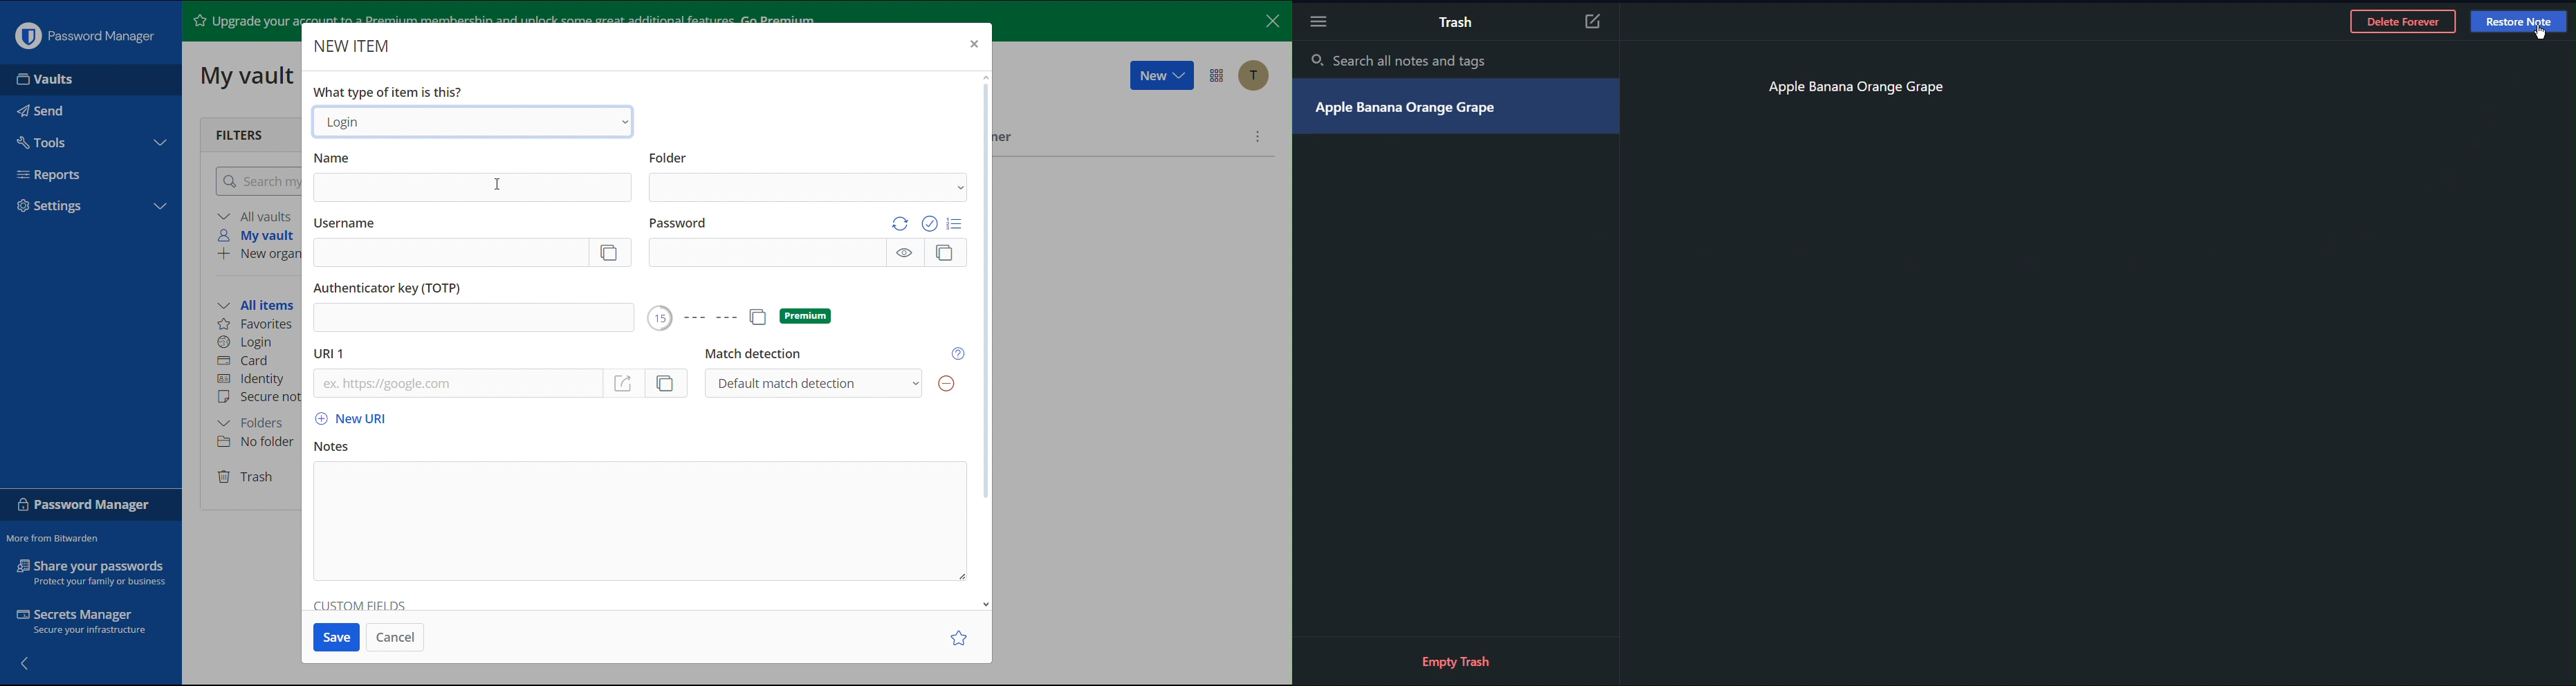  Describe the element at coordinates (88, 176) in the screenshot. I see `Reports` at that location.